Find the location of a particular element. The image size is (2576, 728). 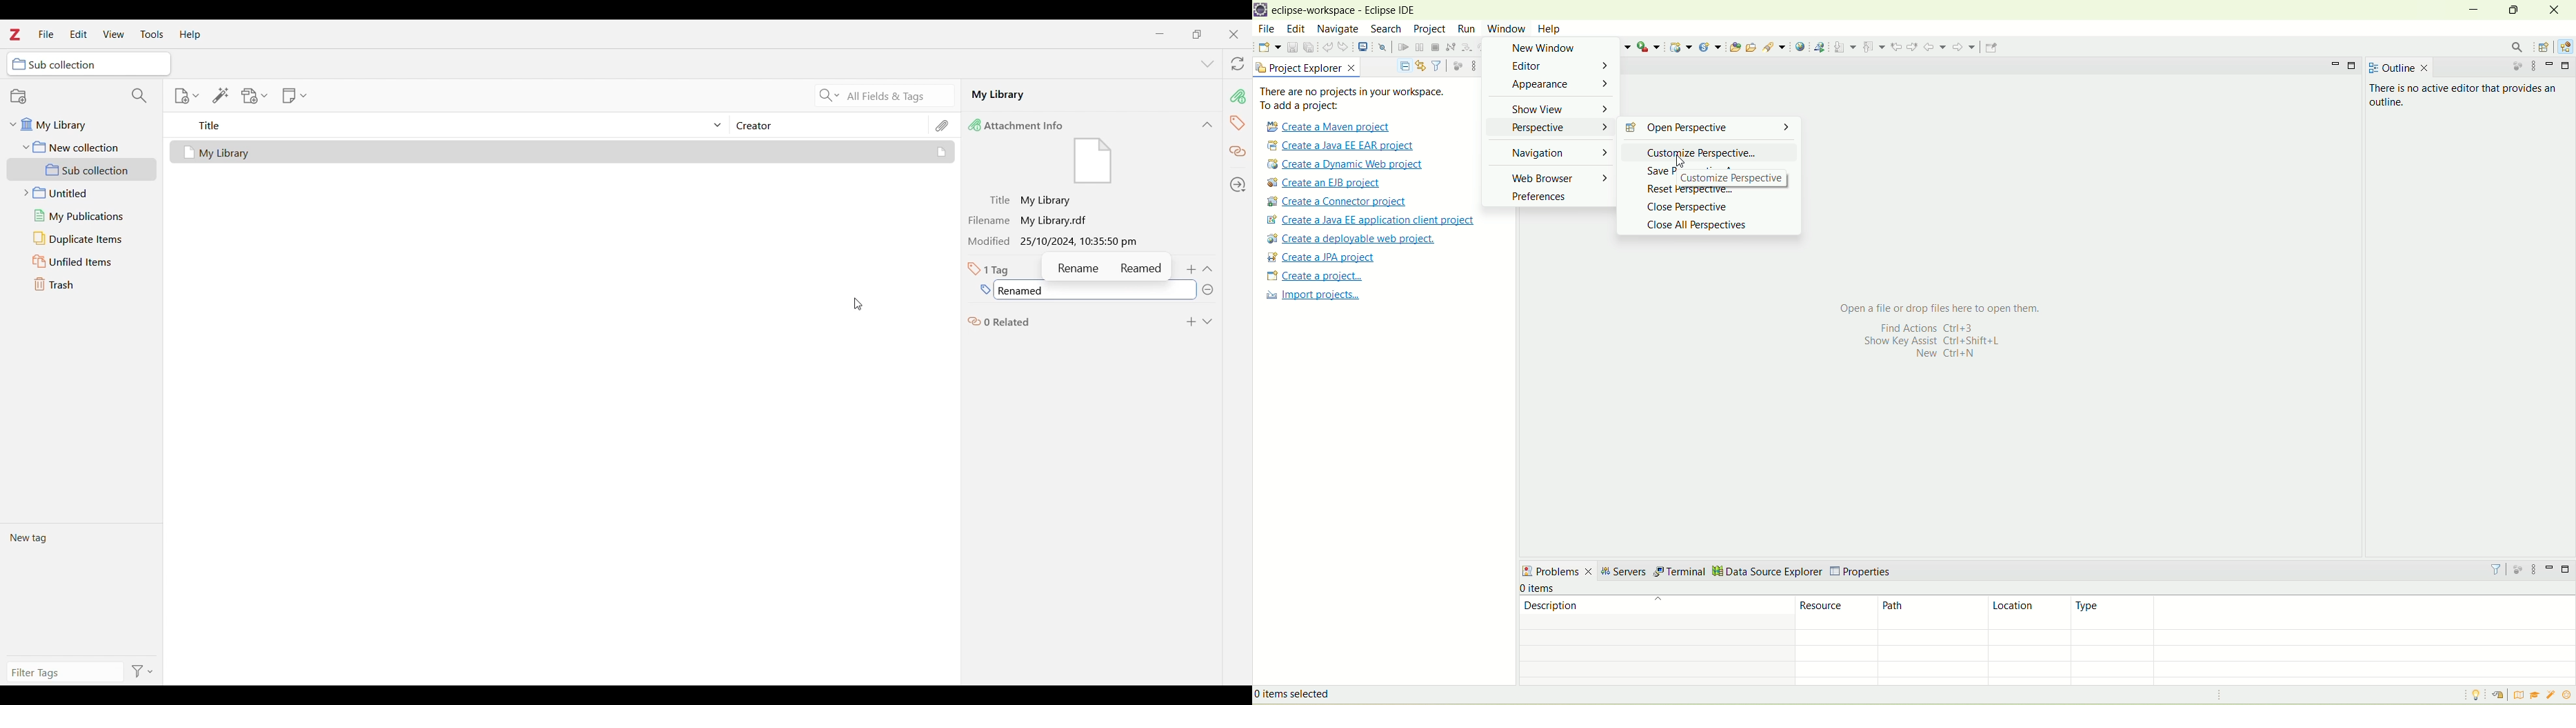

All fields and tags search criteria selected is located at coordinates (897, 97).